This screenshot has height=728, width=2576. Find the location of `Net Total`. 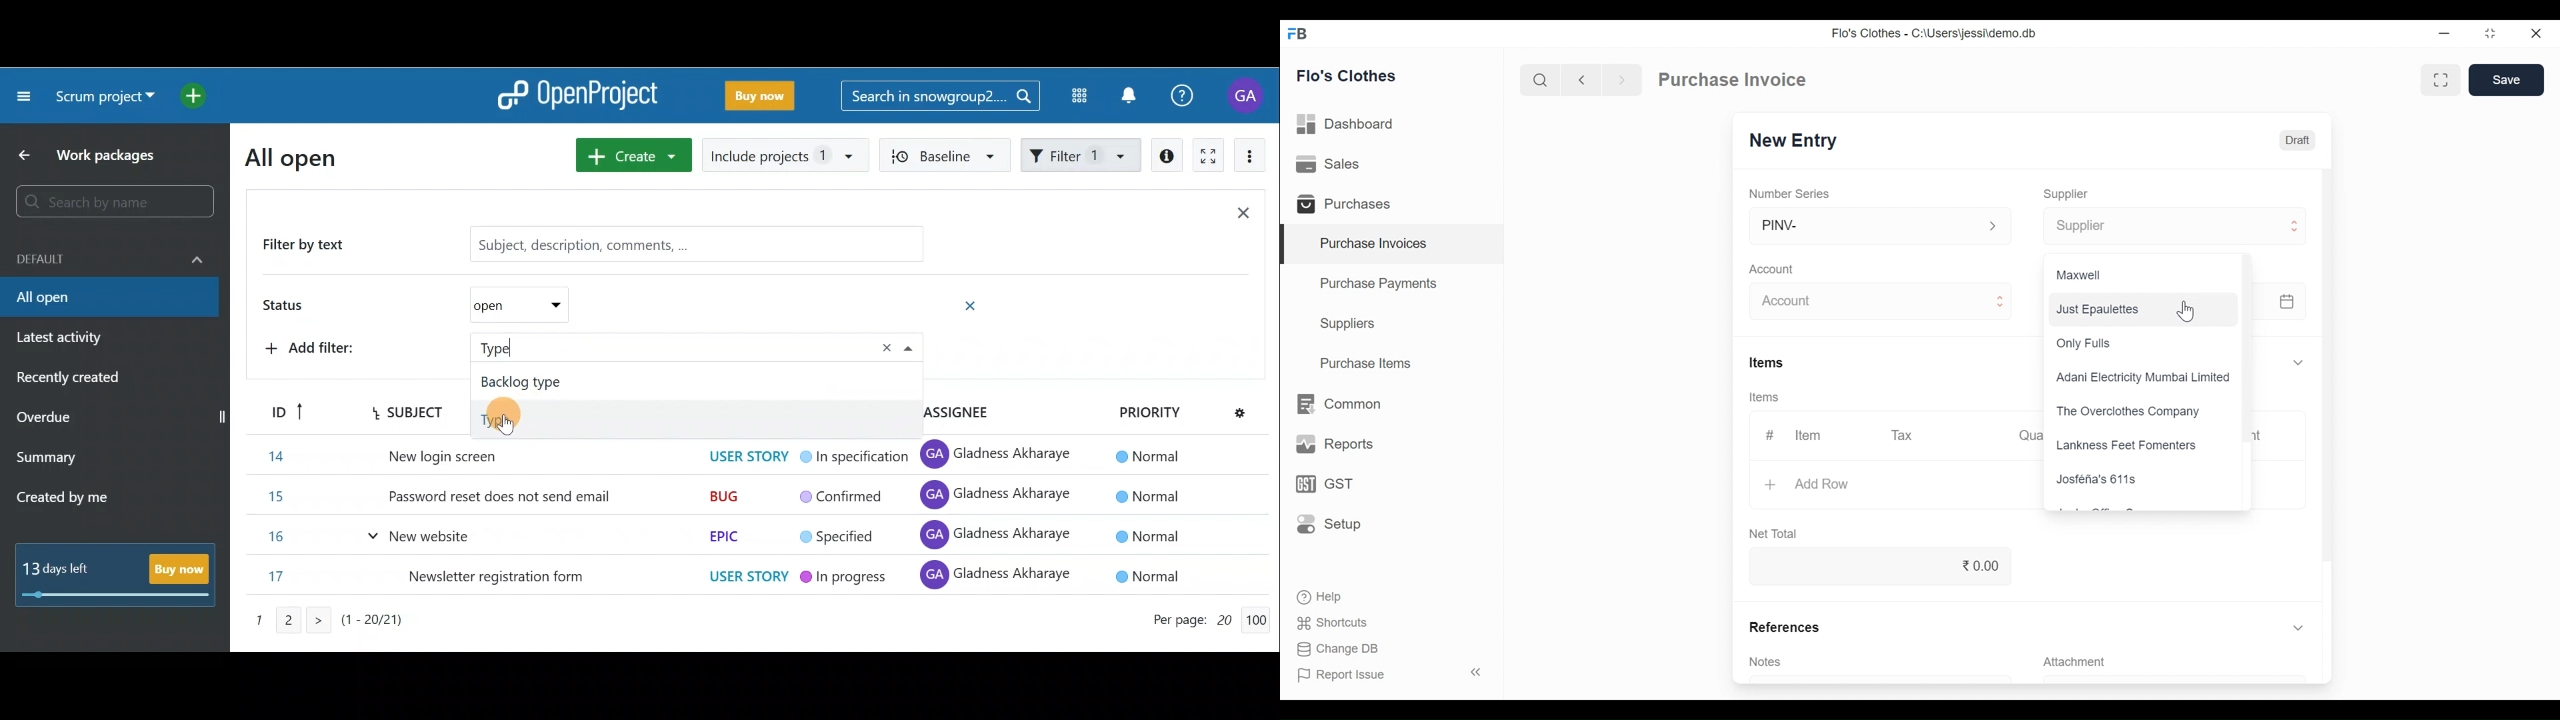

Net Total is located at coordinates (1777, 533).